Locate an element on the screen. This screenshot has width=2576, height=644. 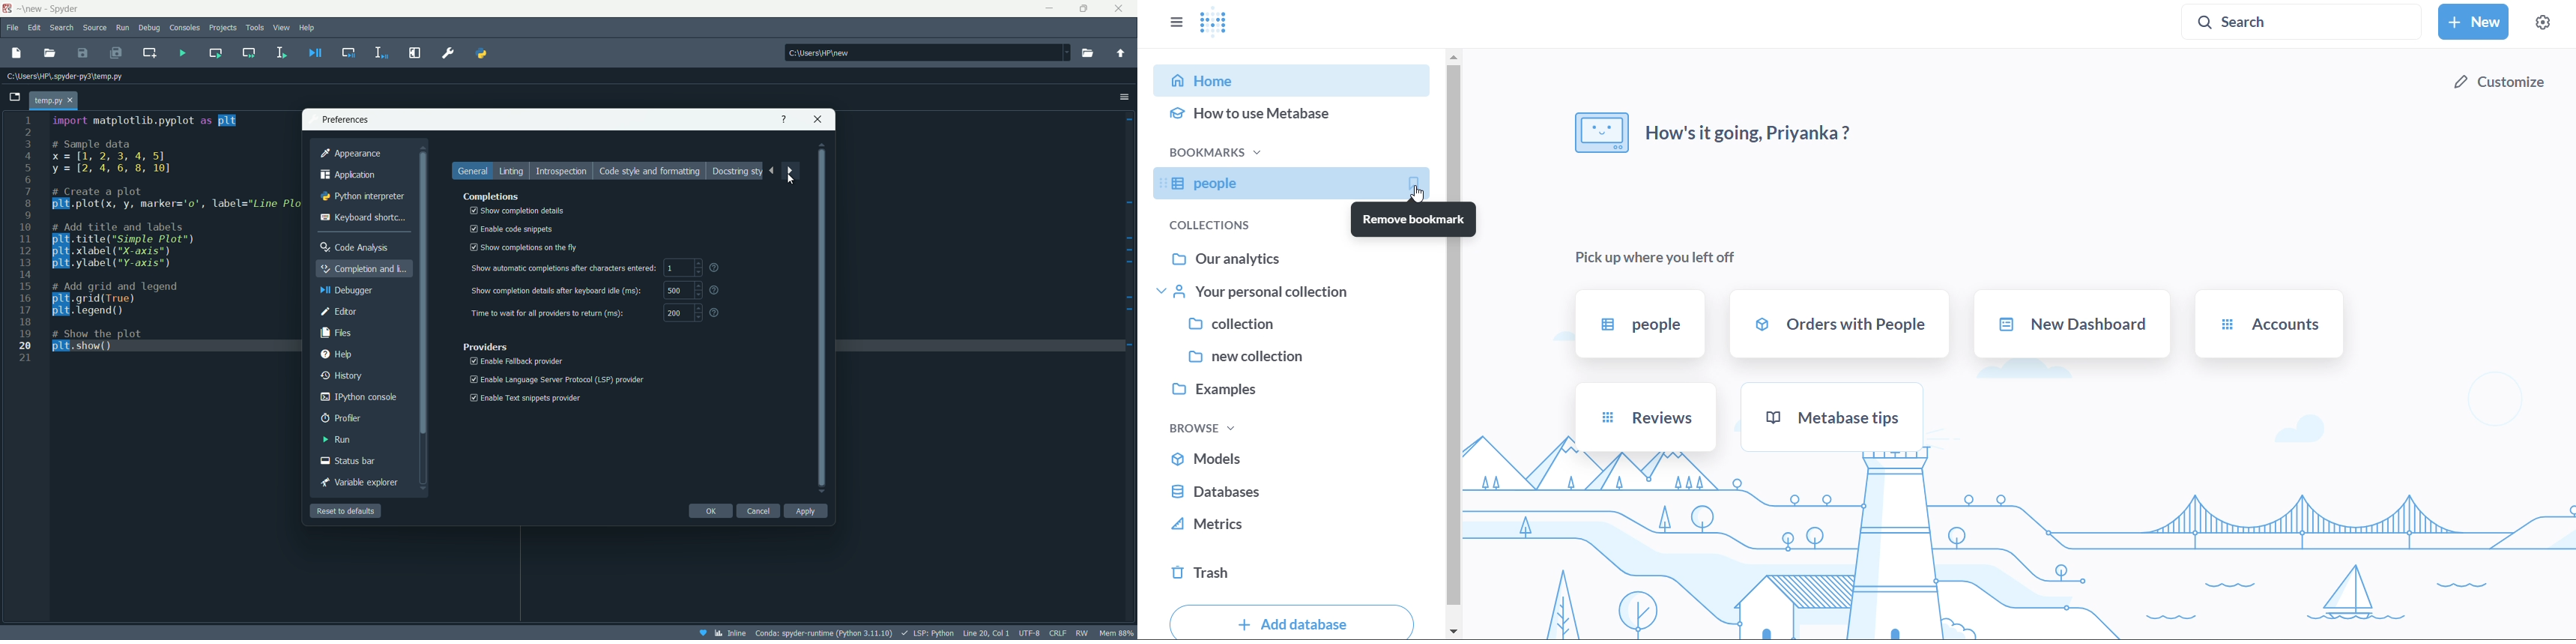
run current cell and go to the next one is located at coordinates (249, 53).